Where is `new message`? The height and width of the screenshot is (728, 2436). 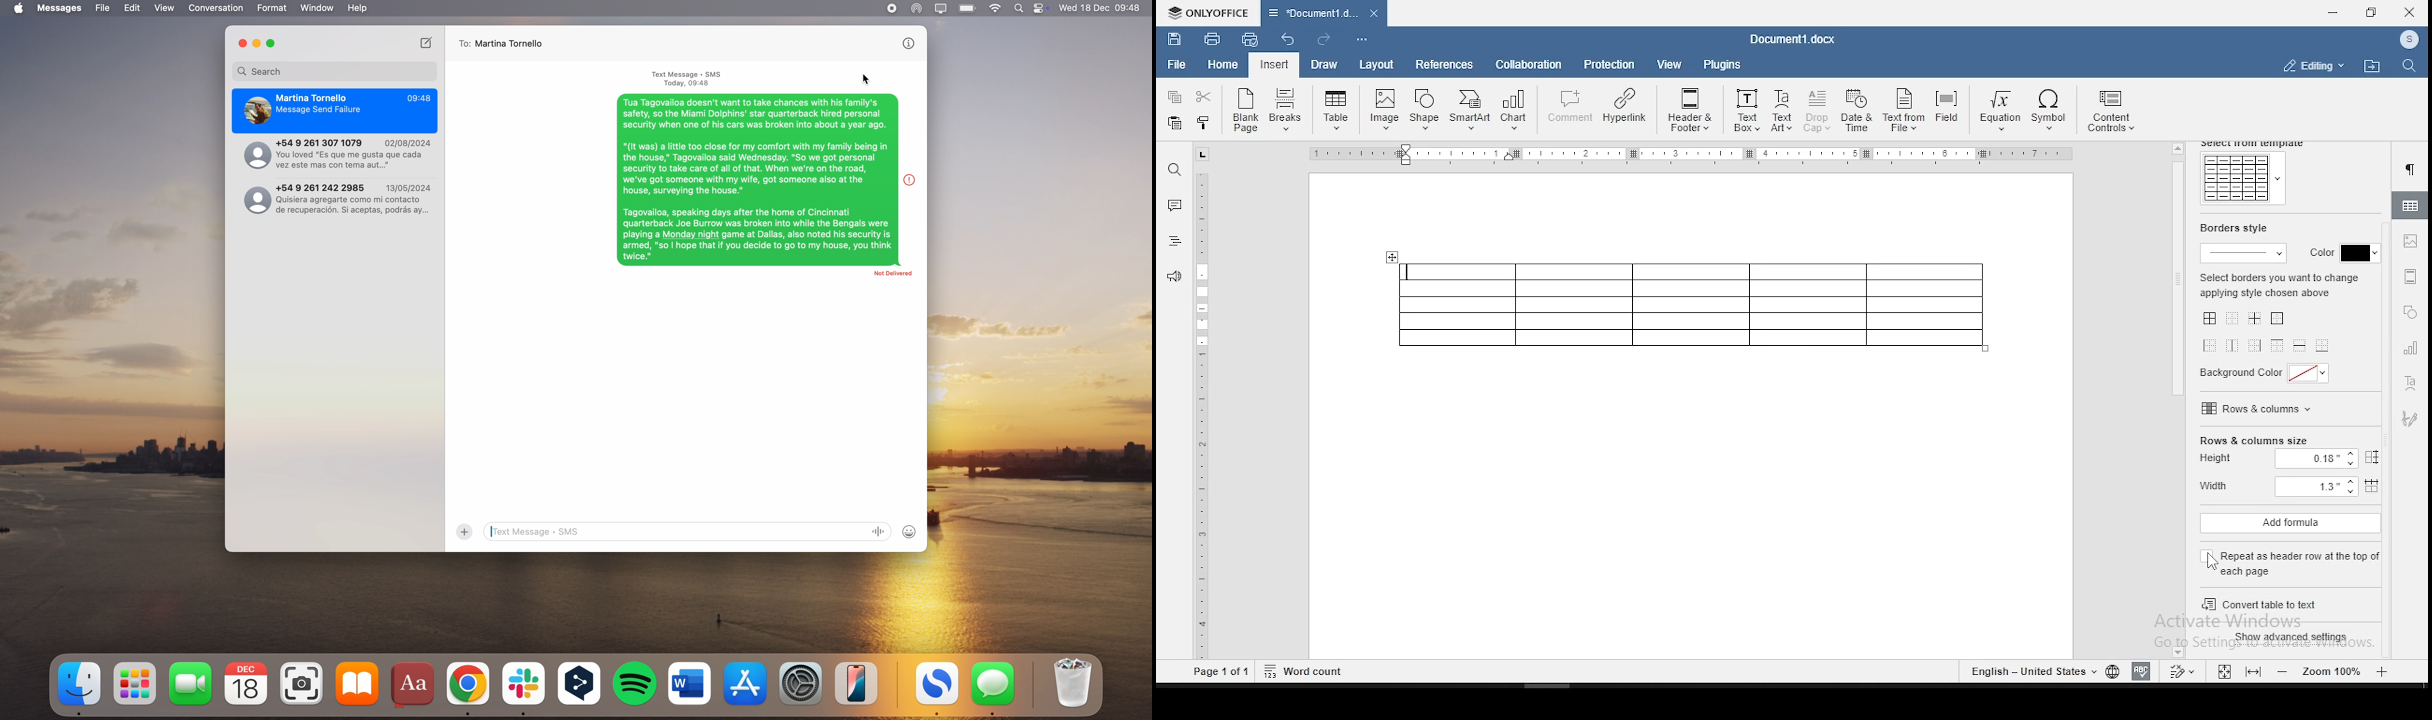 new message is located at coordinates (427, 42).